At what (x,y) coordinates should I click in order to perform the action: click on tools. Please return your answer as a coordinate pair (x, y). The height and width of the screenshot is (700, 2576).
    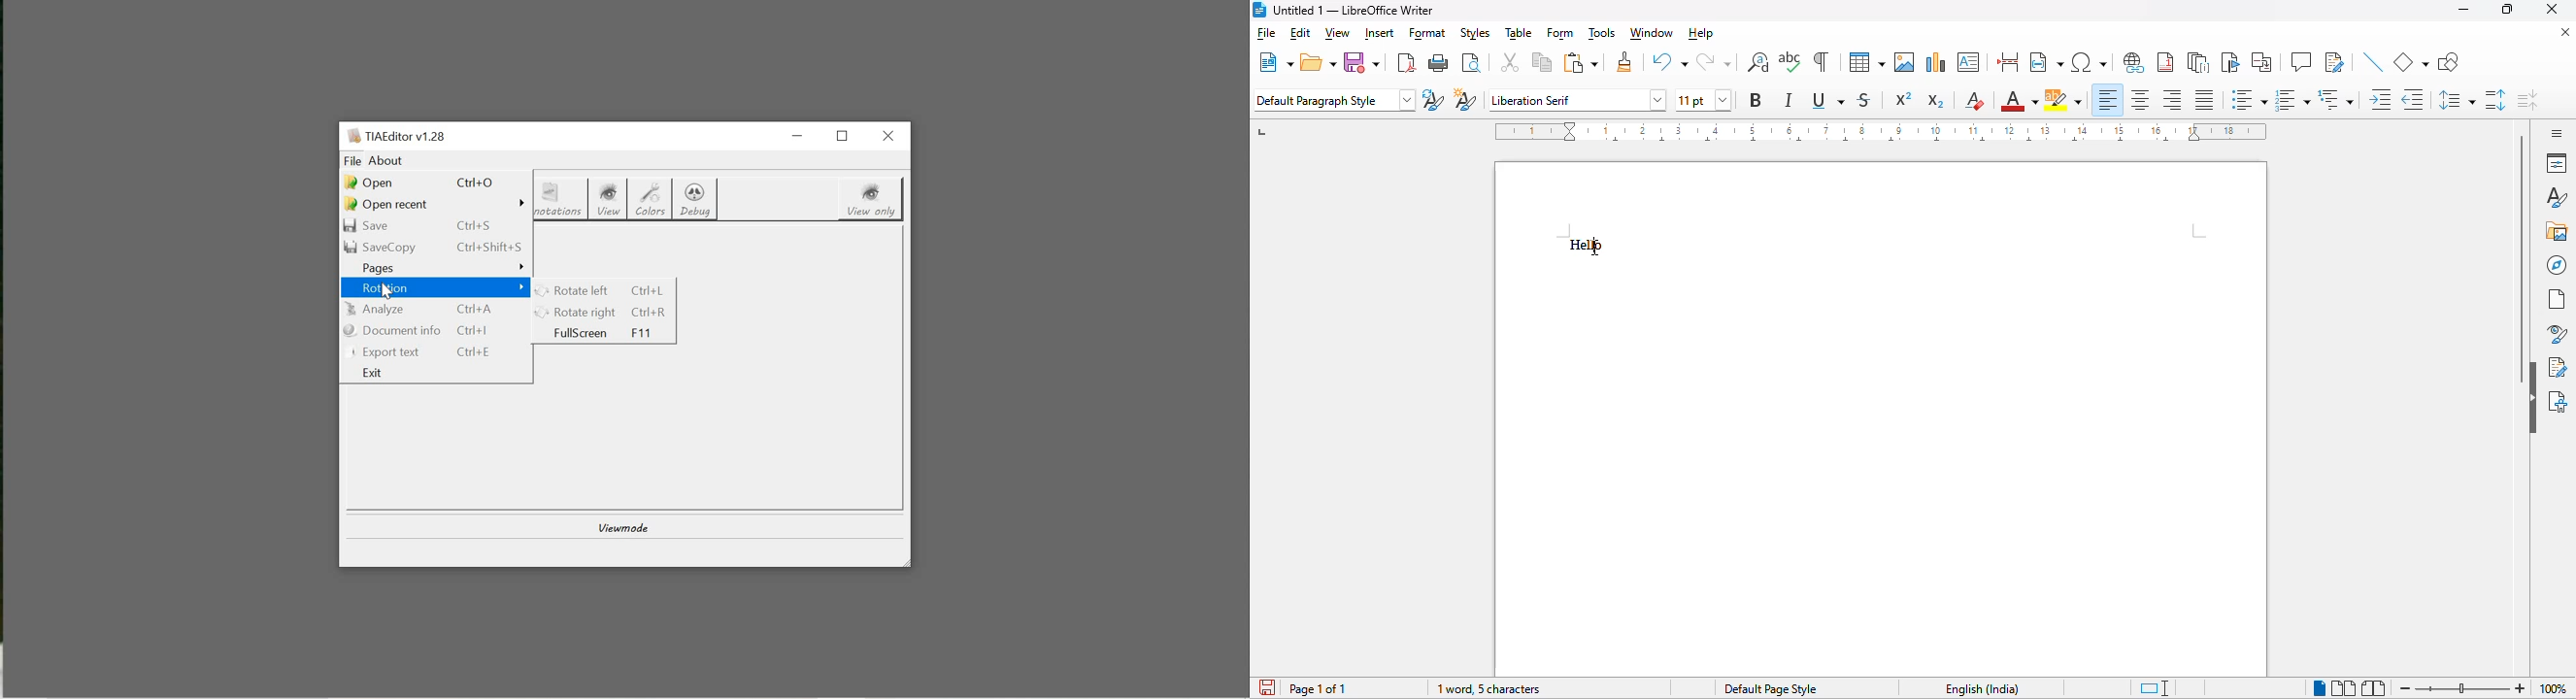
    Looking at the image, I should click on (1601, 33).